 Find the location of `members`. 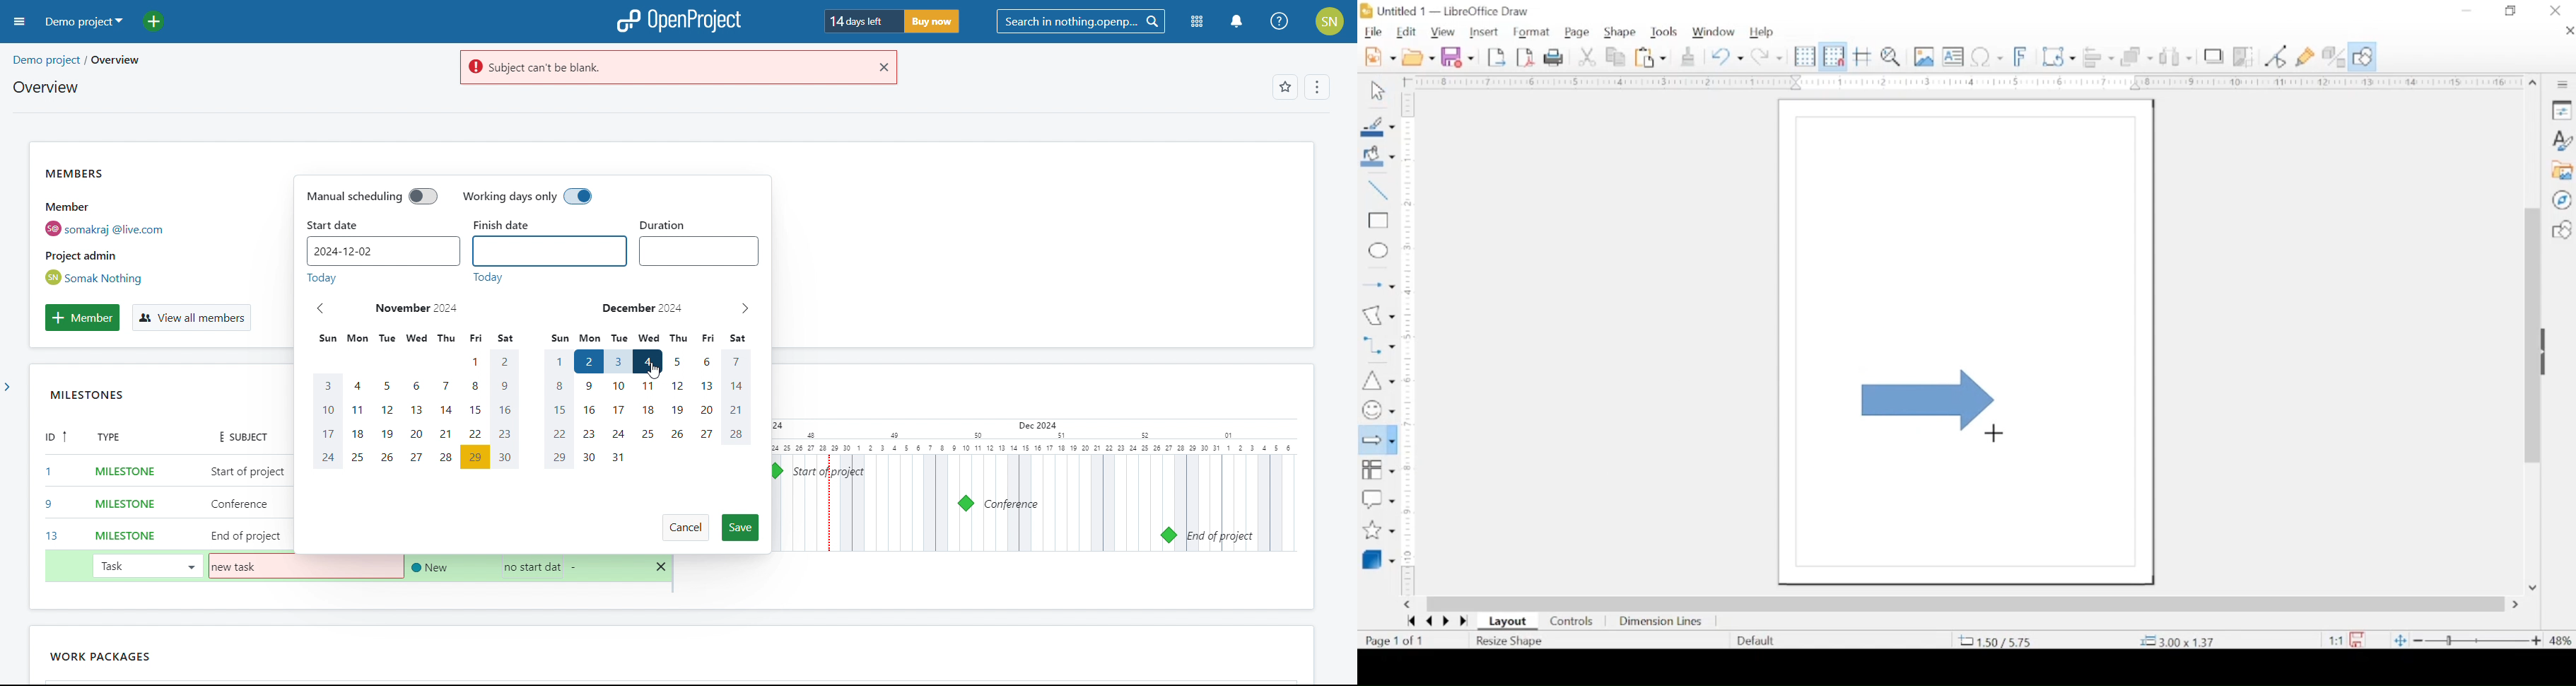

members is located at coordinates (130, 226).